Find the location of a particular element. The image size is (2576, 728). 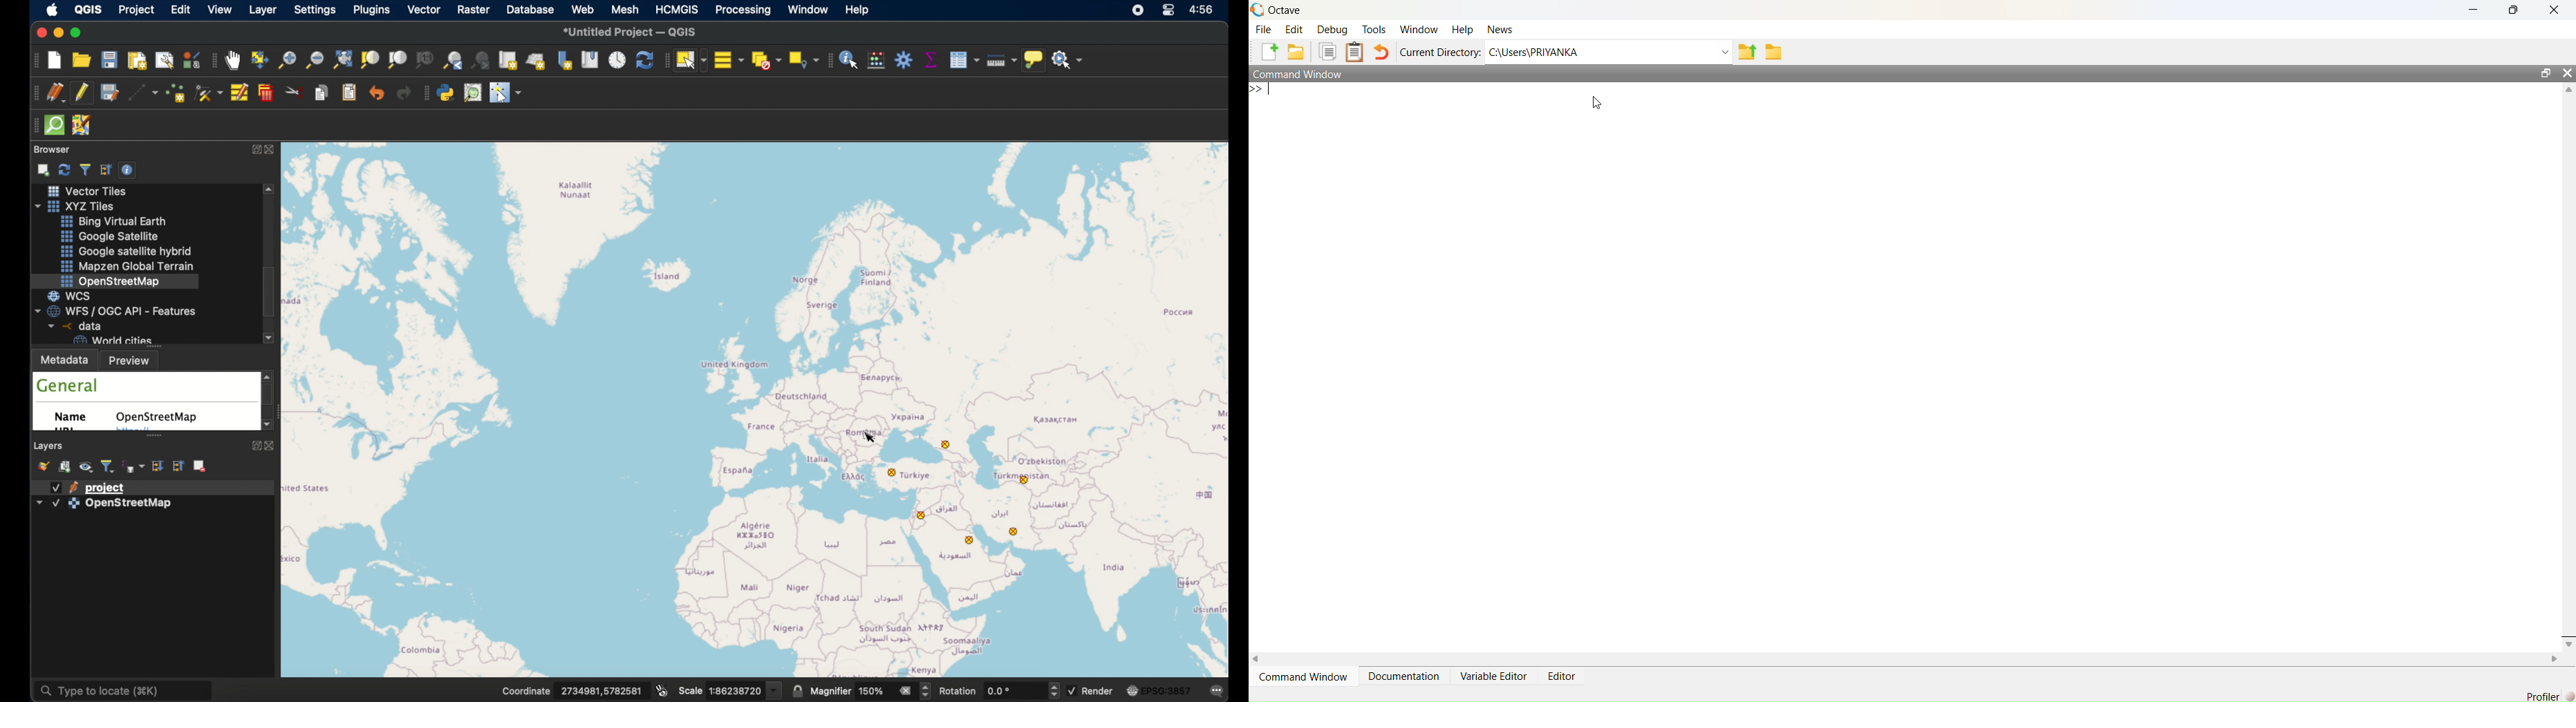

Close is located at coordinates (2568, 73).